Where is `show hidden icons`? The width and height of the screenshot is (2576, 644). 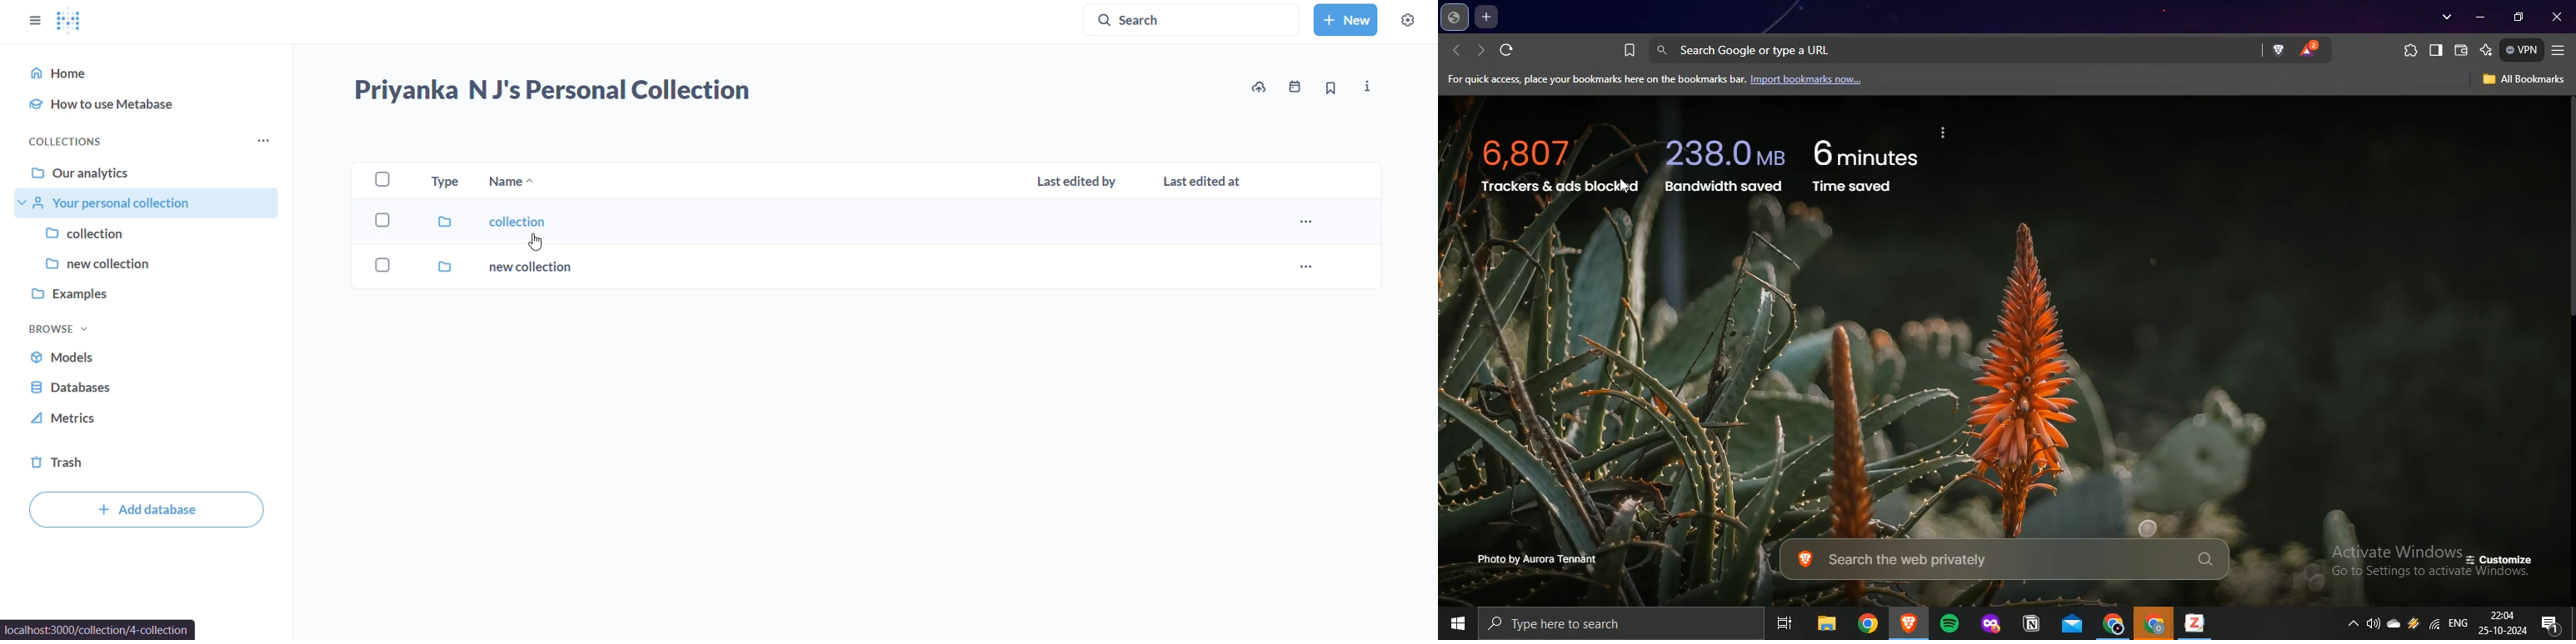
show hidden icons is located at coordinates (2353, 622).